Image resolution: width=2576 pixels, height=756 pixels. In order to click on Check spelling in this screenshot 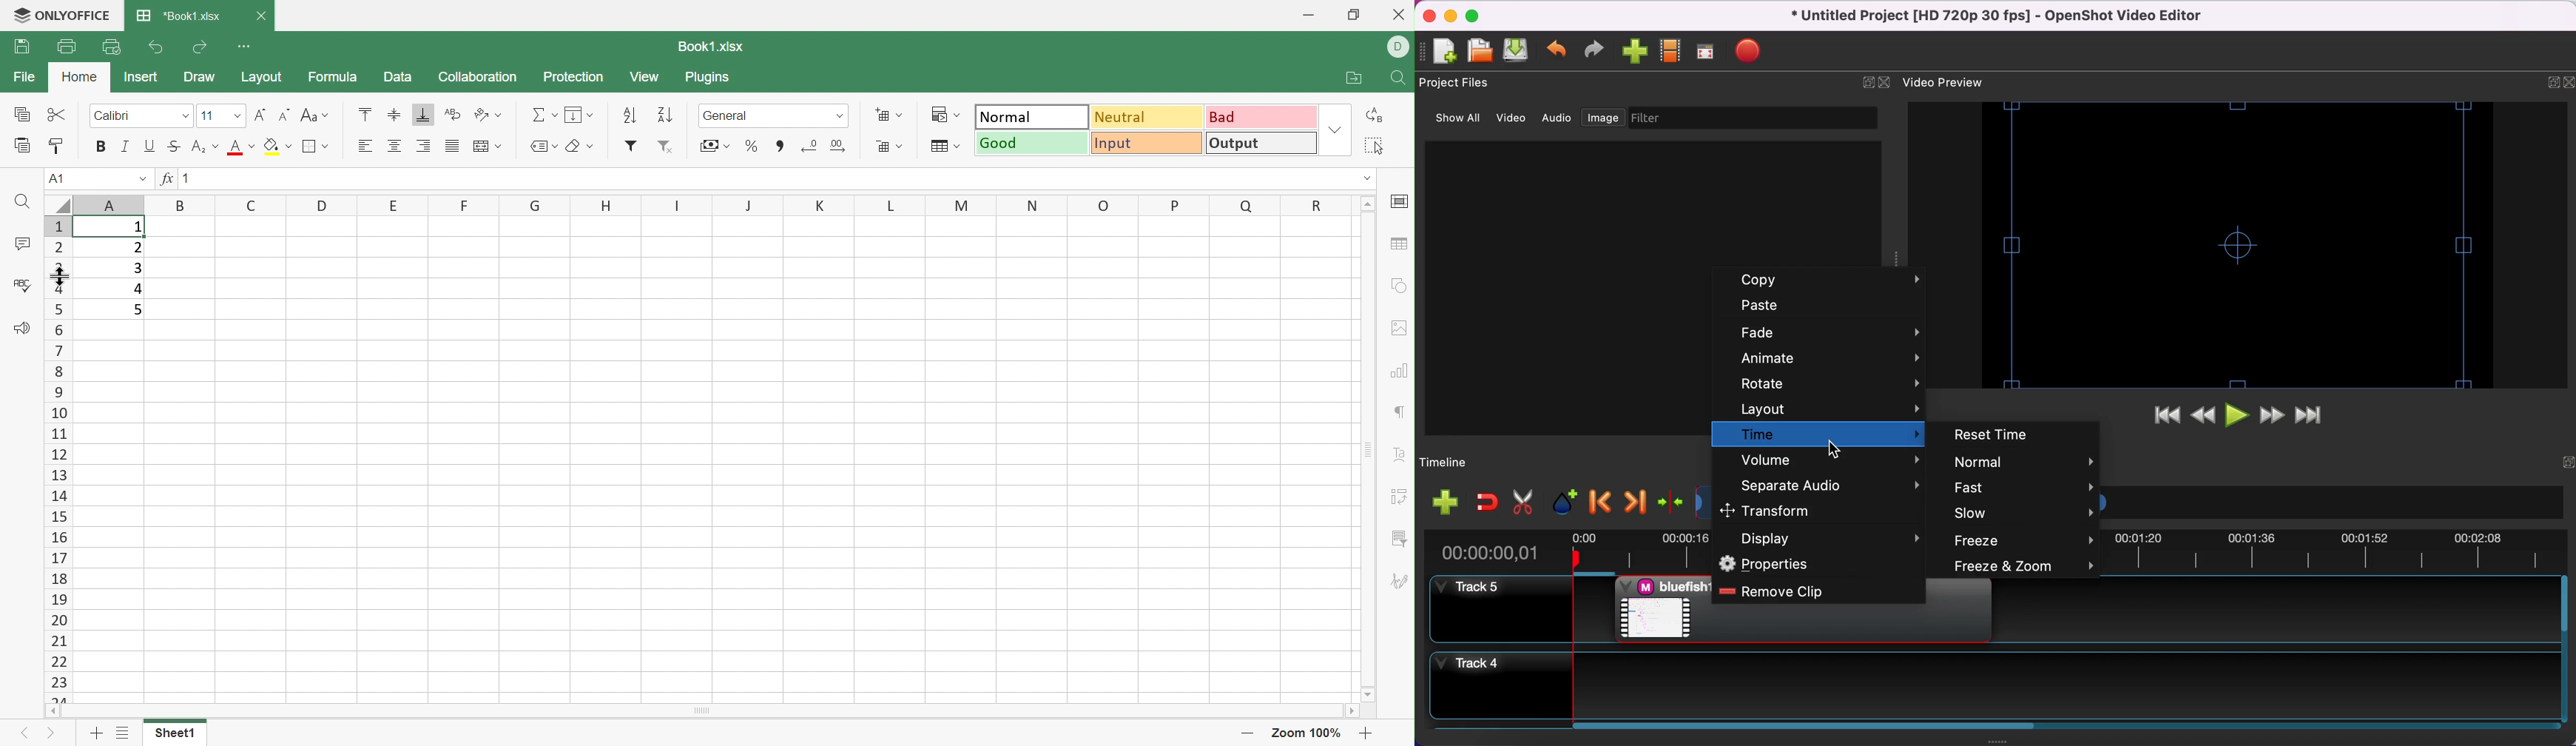, I will do `click(19, 284)`.